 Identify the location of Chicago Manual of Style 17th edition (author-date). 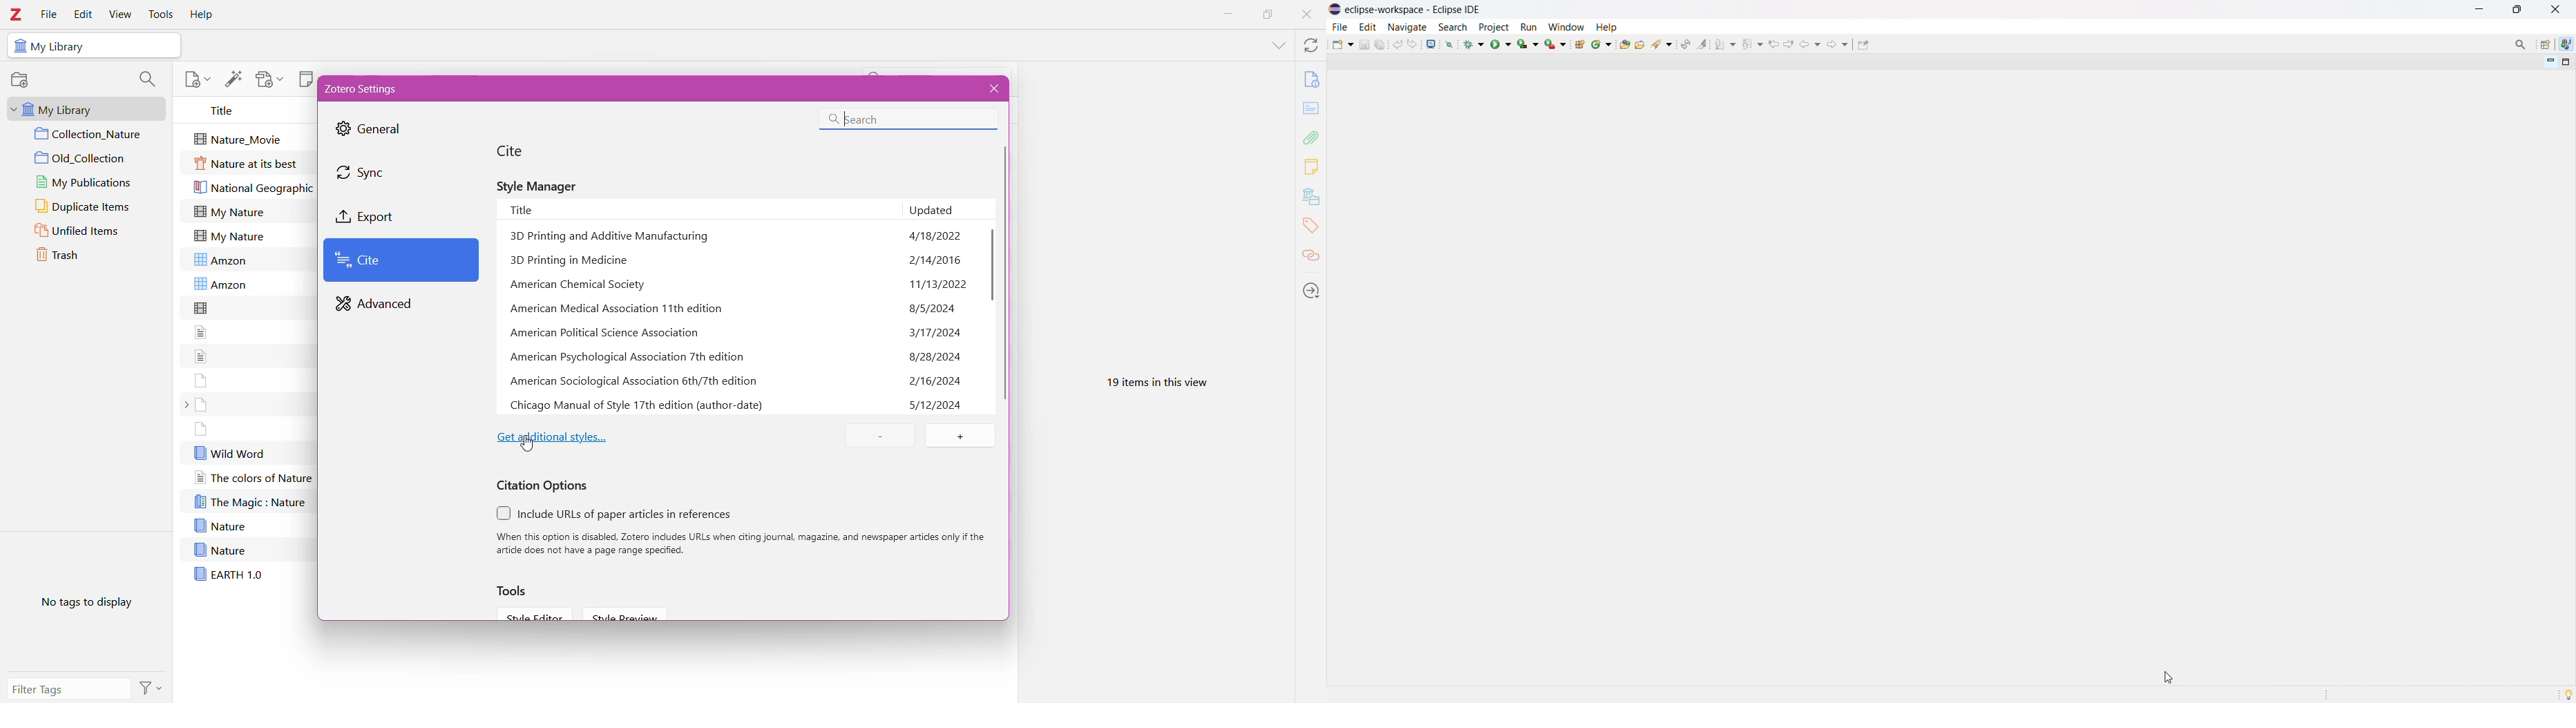
(638, 405).